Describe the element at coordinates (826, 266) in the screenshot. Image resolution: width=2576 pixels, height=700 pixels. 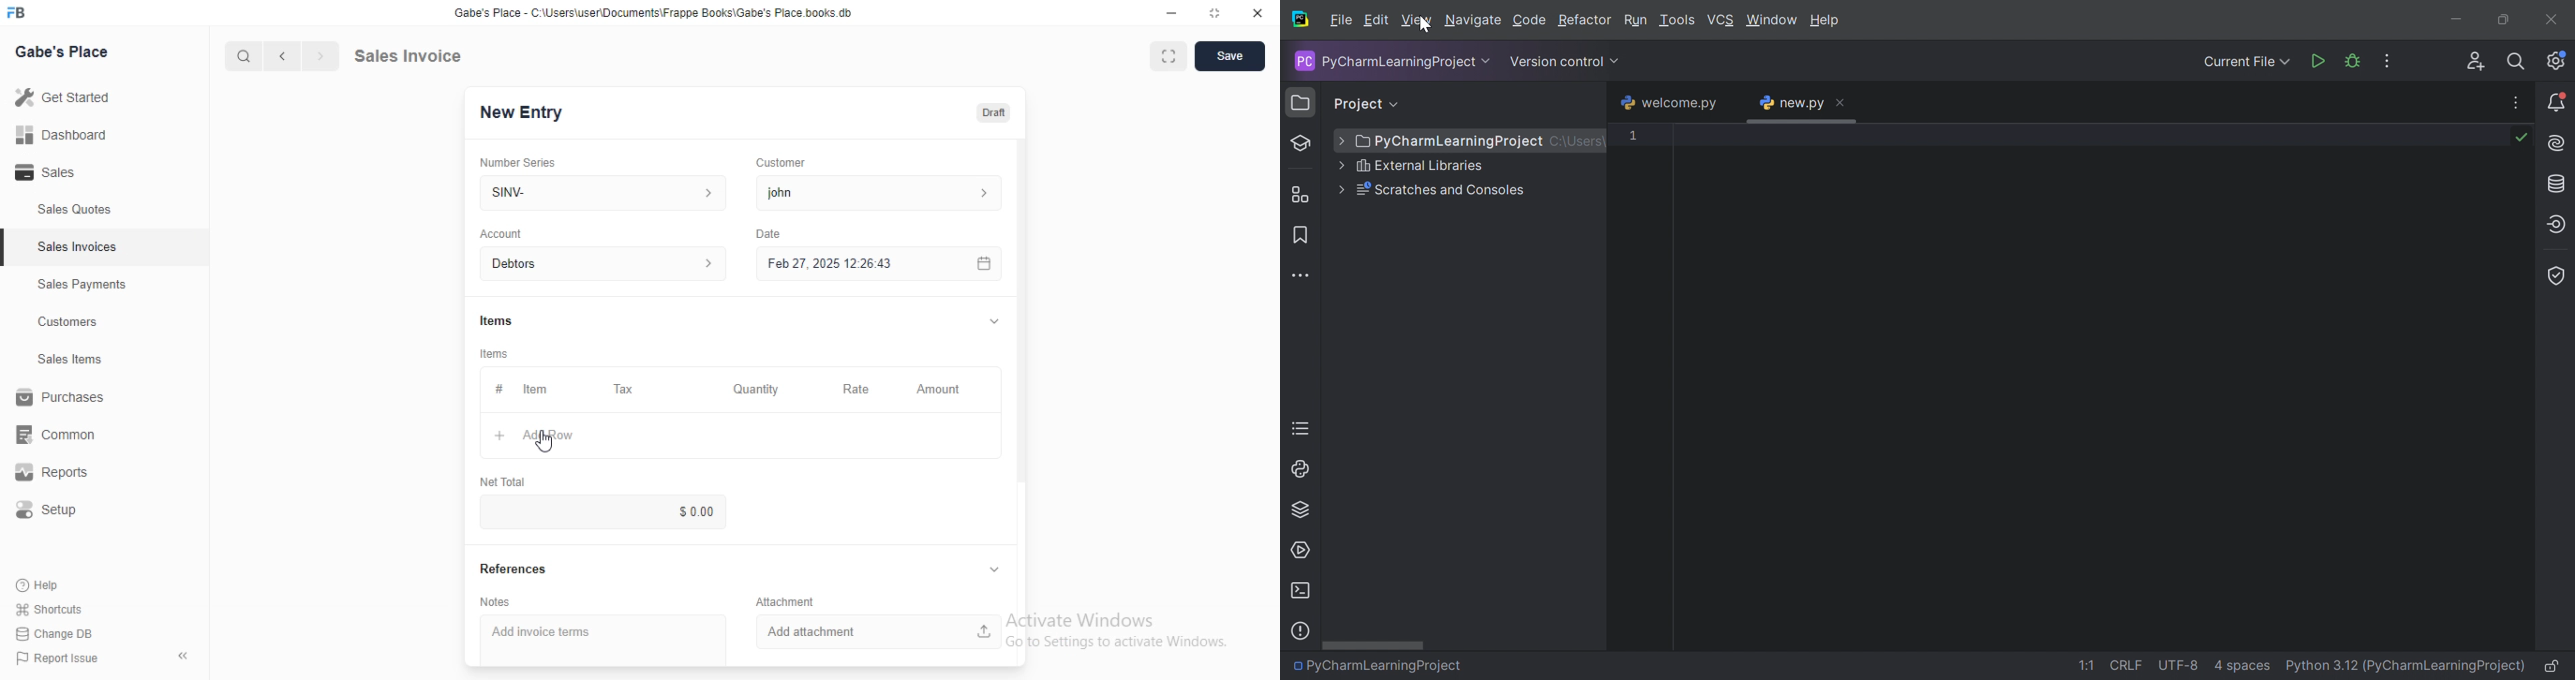
I see `Feb27, 2025 12:26:43 ` at that location.